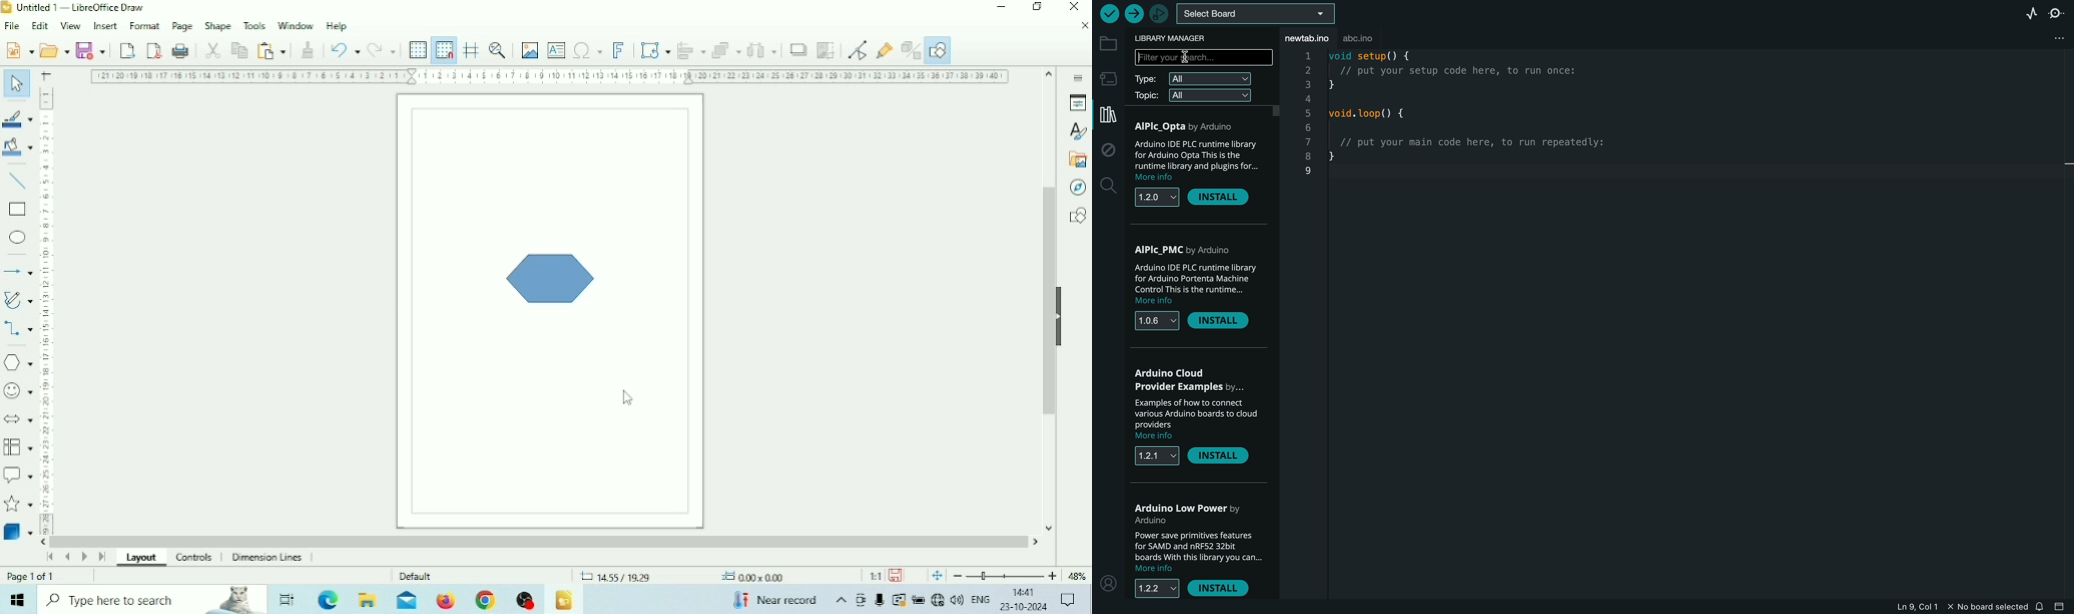 The width and height of the screenshot is (2100, 616). I want to click on Insert Fontwork Text, so click(618, 49).